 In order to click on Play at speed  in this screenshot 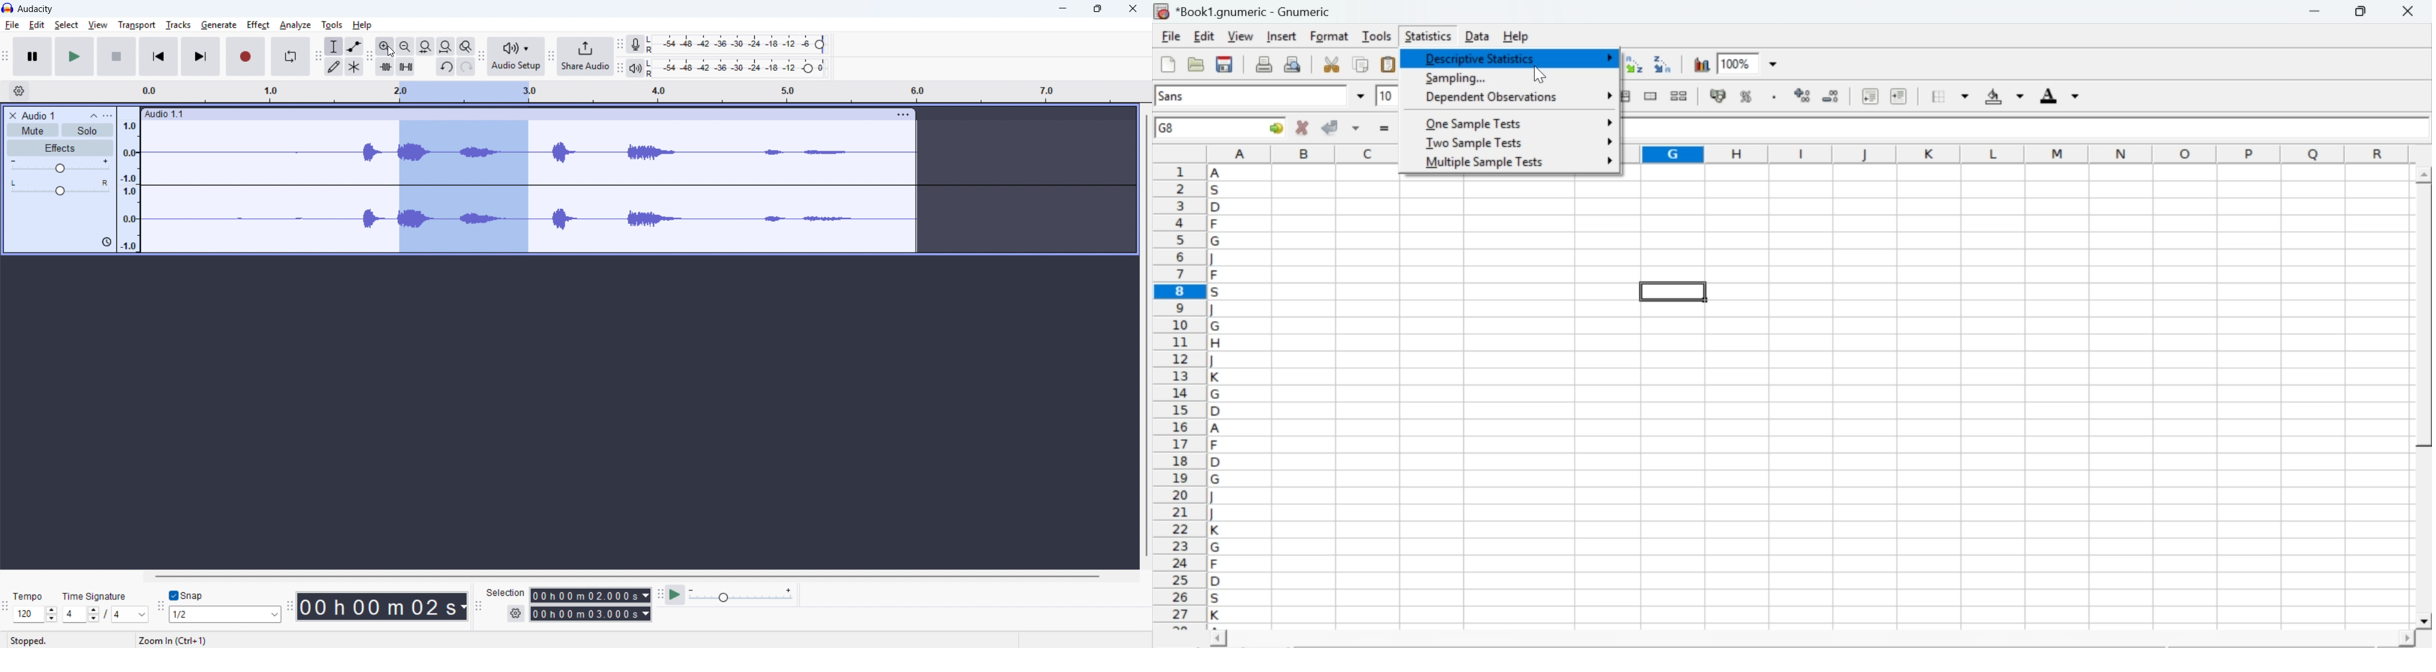, I will do `click(676, 595)`.